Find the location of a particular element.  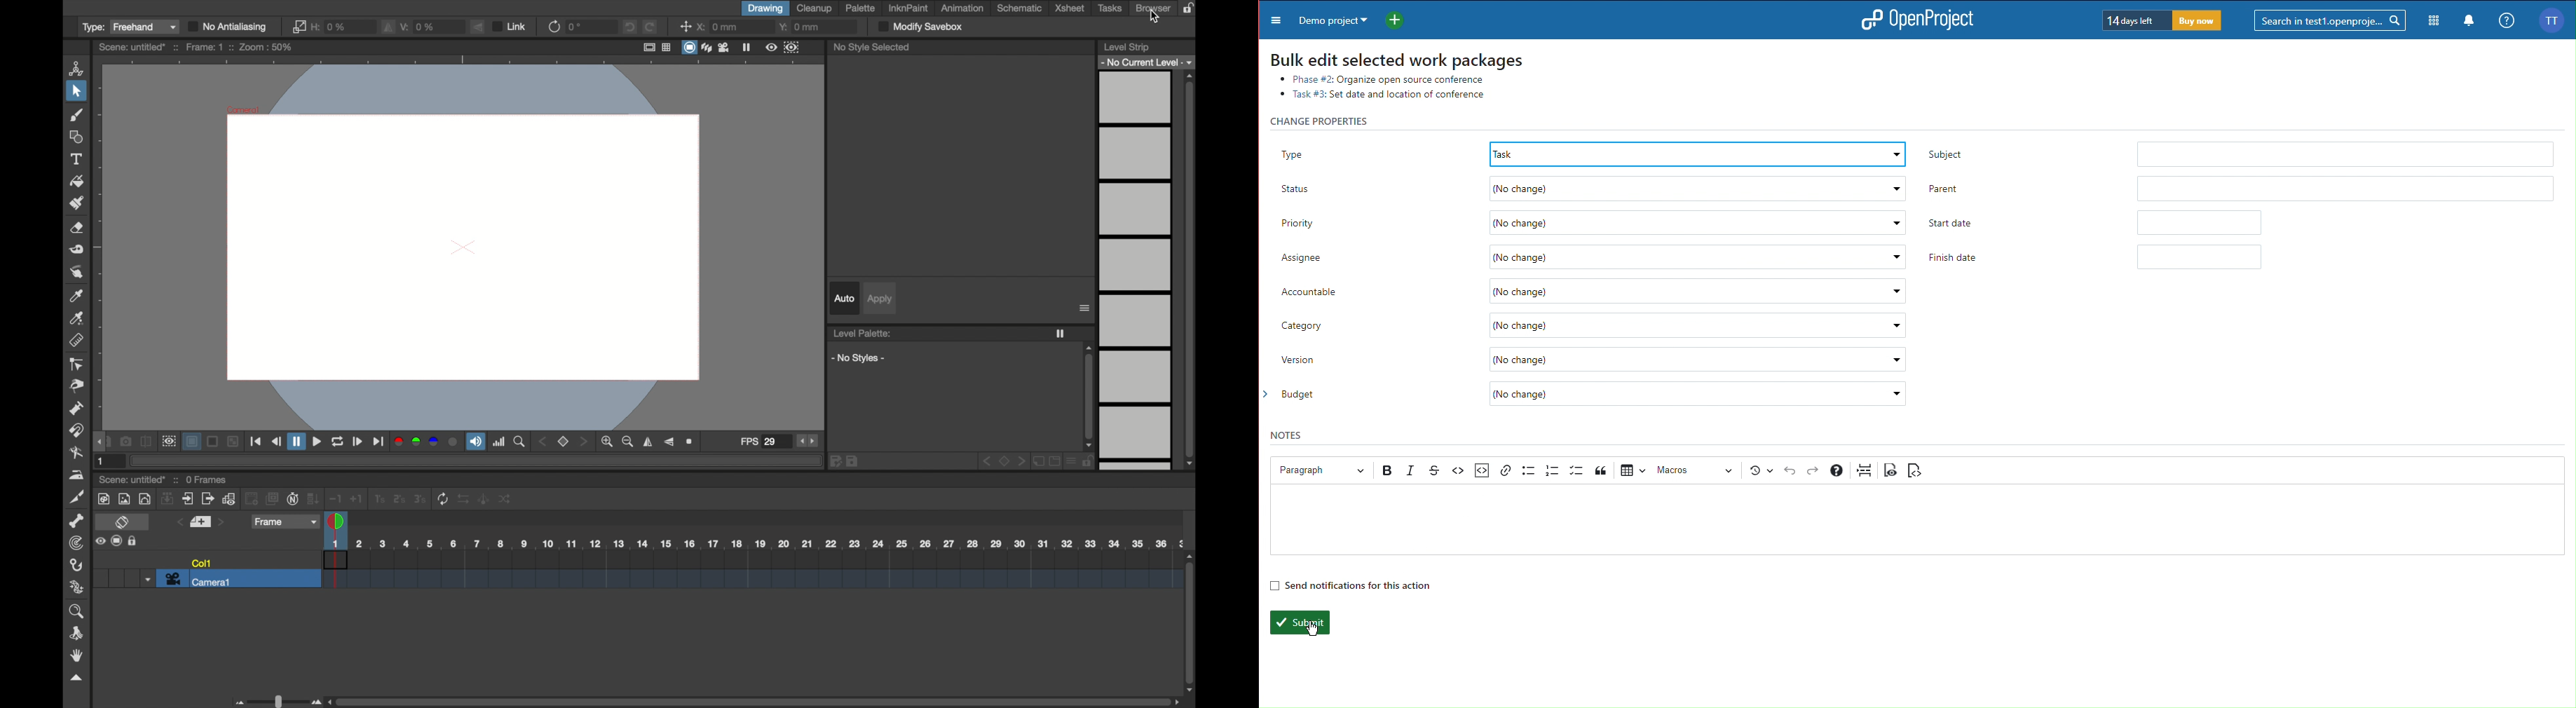

Finish date is located at coordinates (2099, 257).